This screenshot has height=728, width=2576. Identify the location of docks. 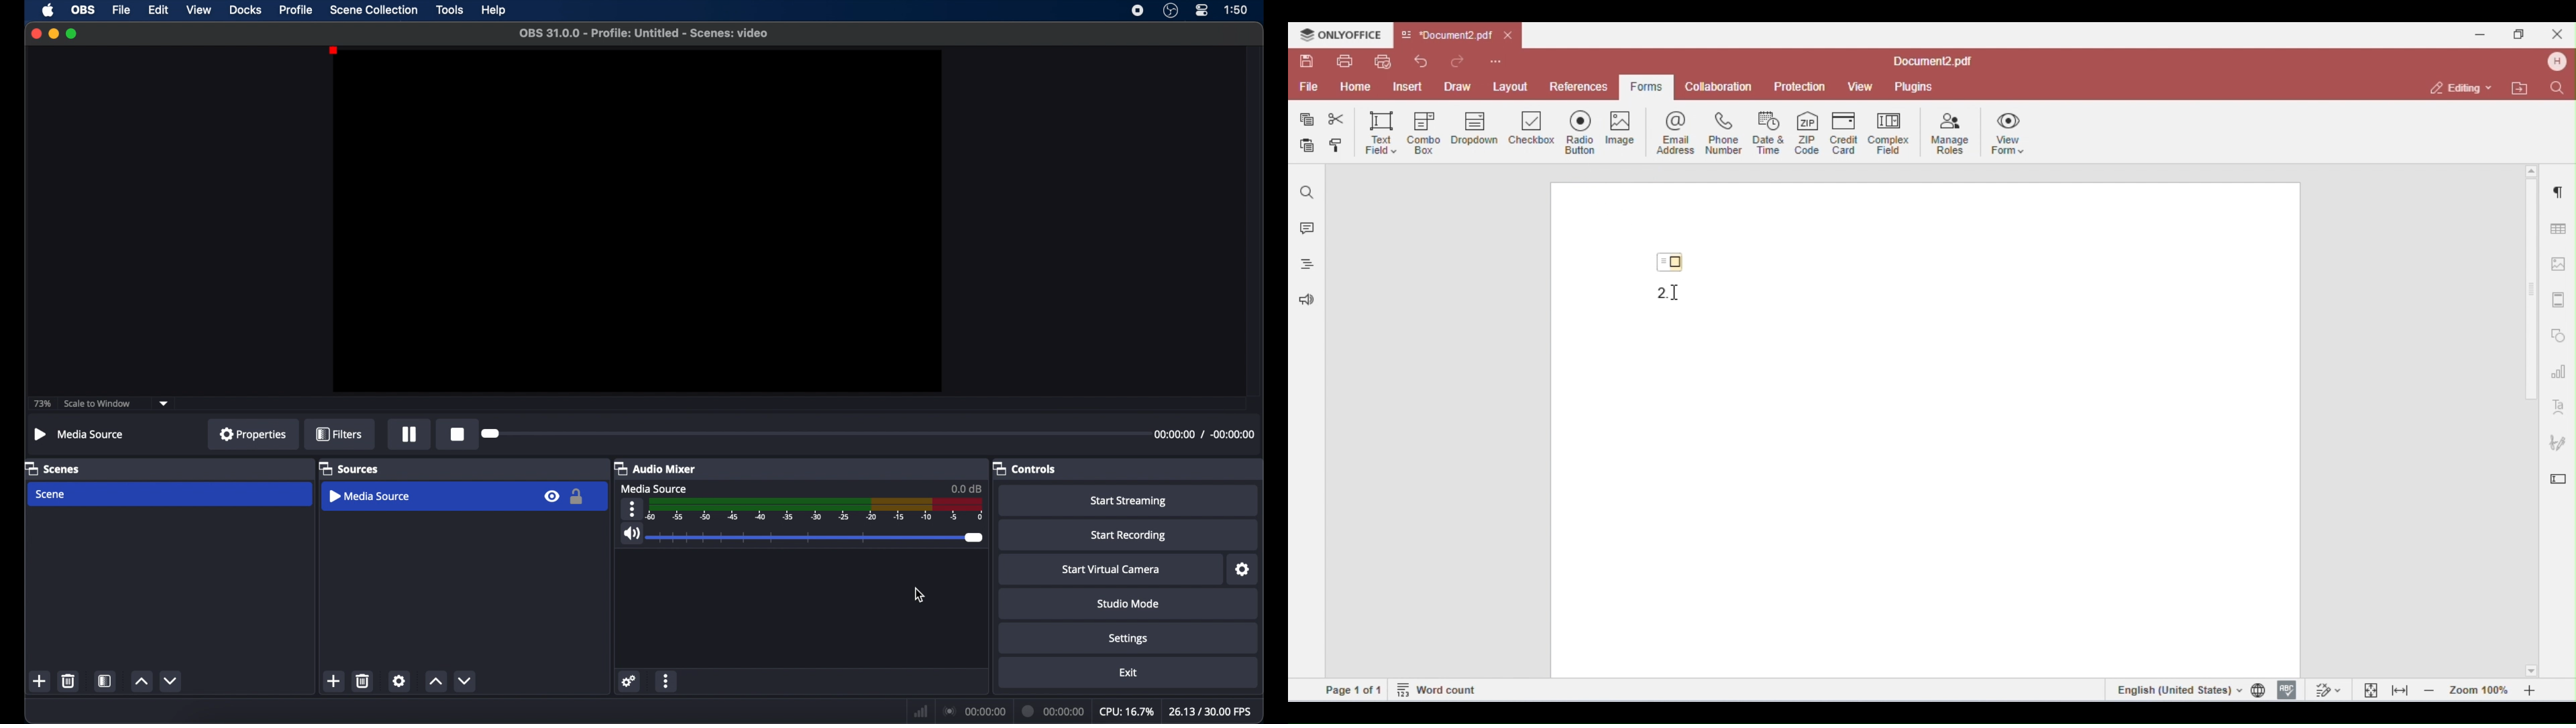
(246, 9).